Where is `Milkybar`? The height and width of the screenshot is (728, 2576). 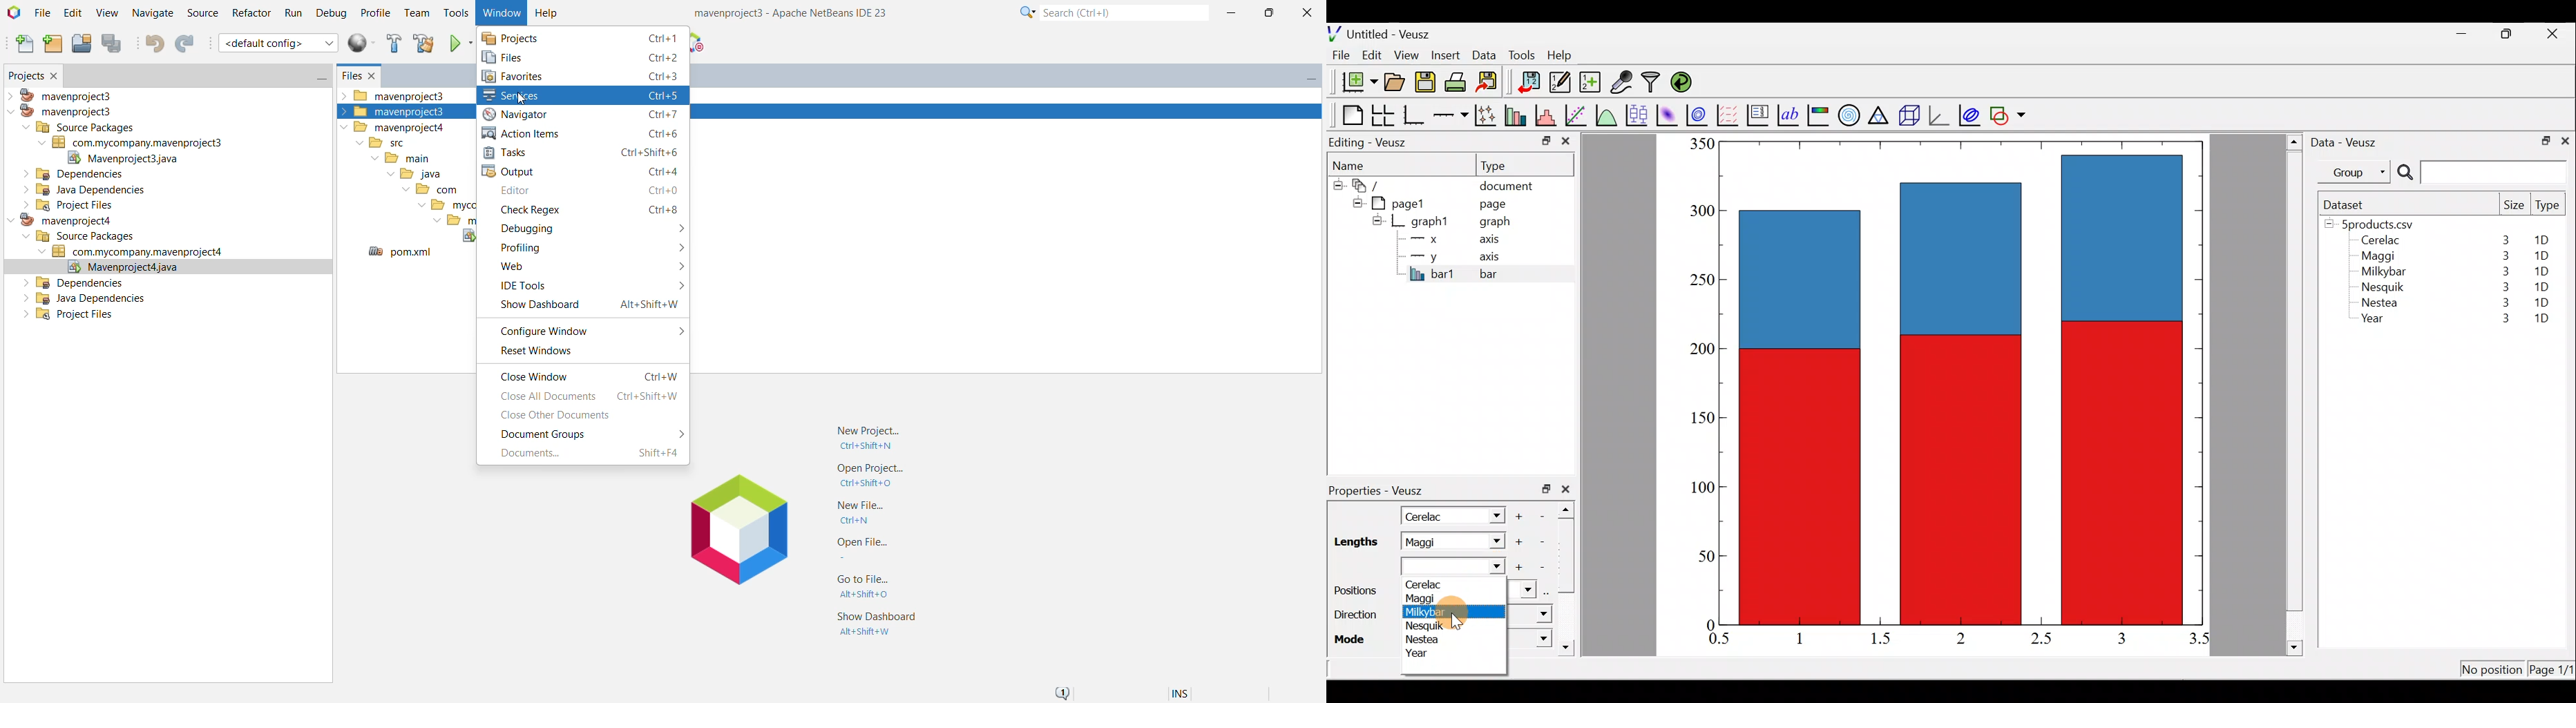 Milkybar is located at coordinates (2381, 273).